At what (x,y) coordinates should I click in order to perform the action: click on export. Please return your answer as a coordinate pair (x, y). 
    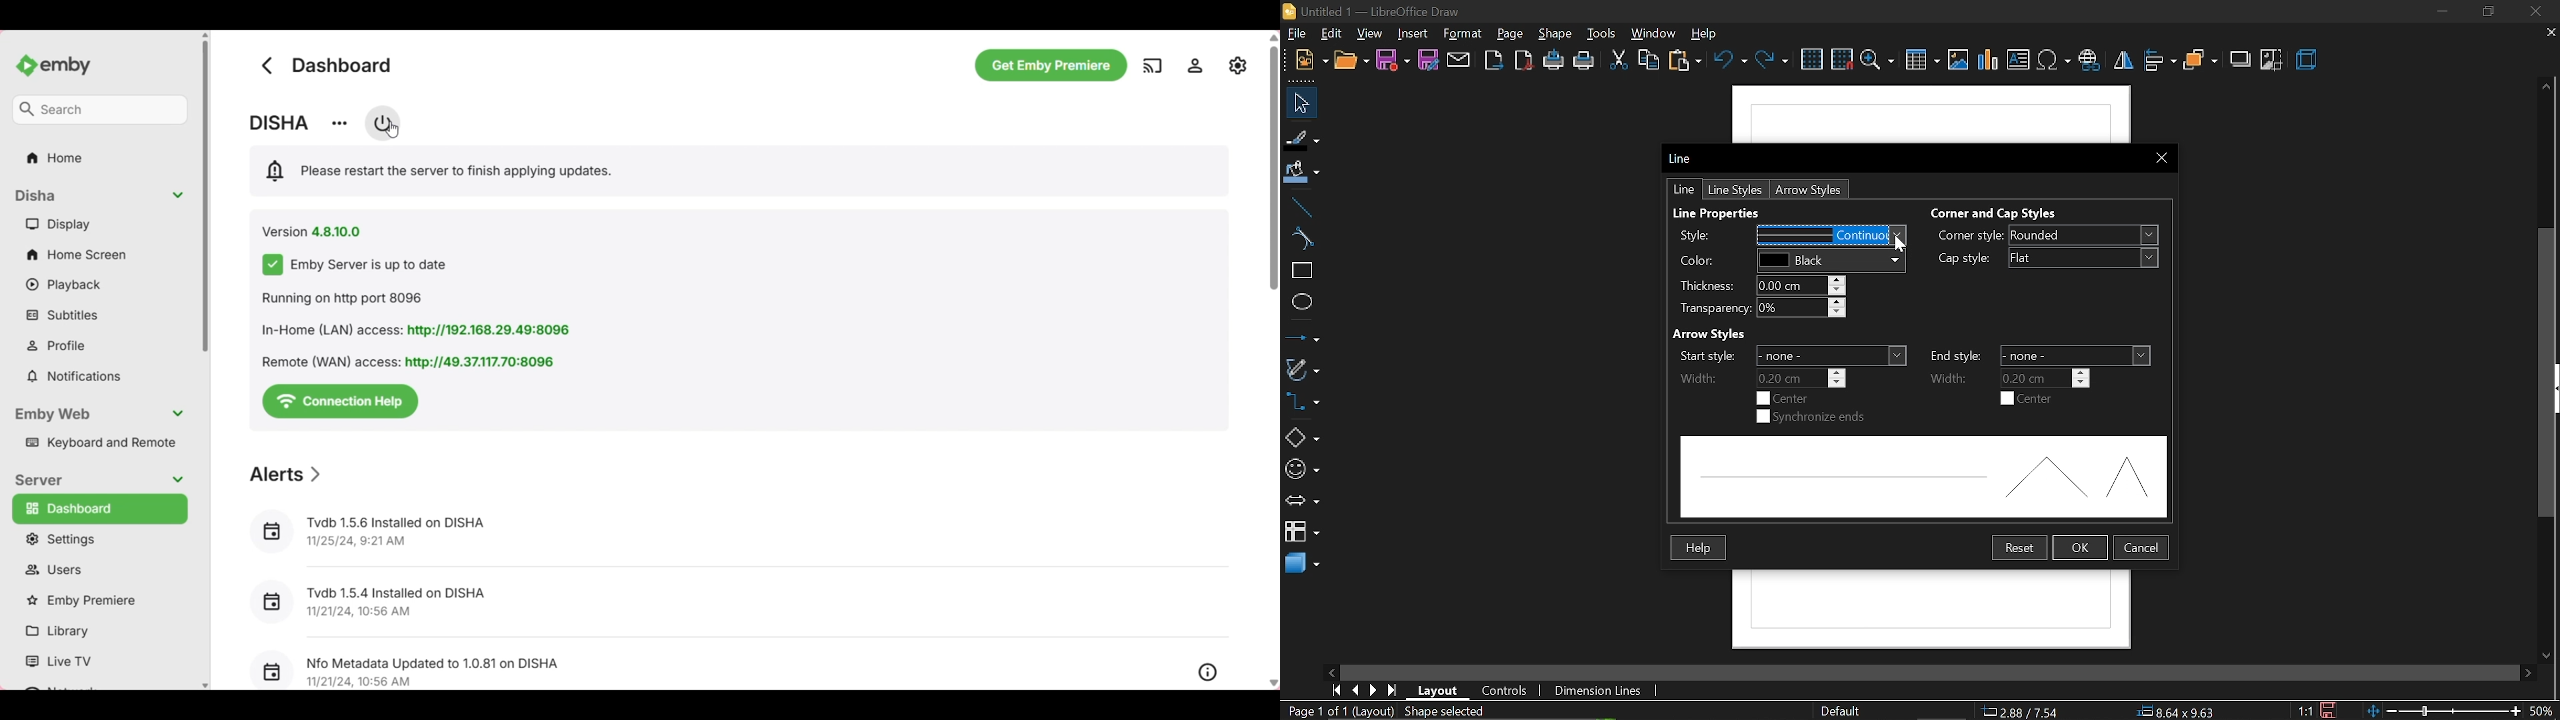
    Looking at the image, I should click on (1491, 60).